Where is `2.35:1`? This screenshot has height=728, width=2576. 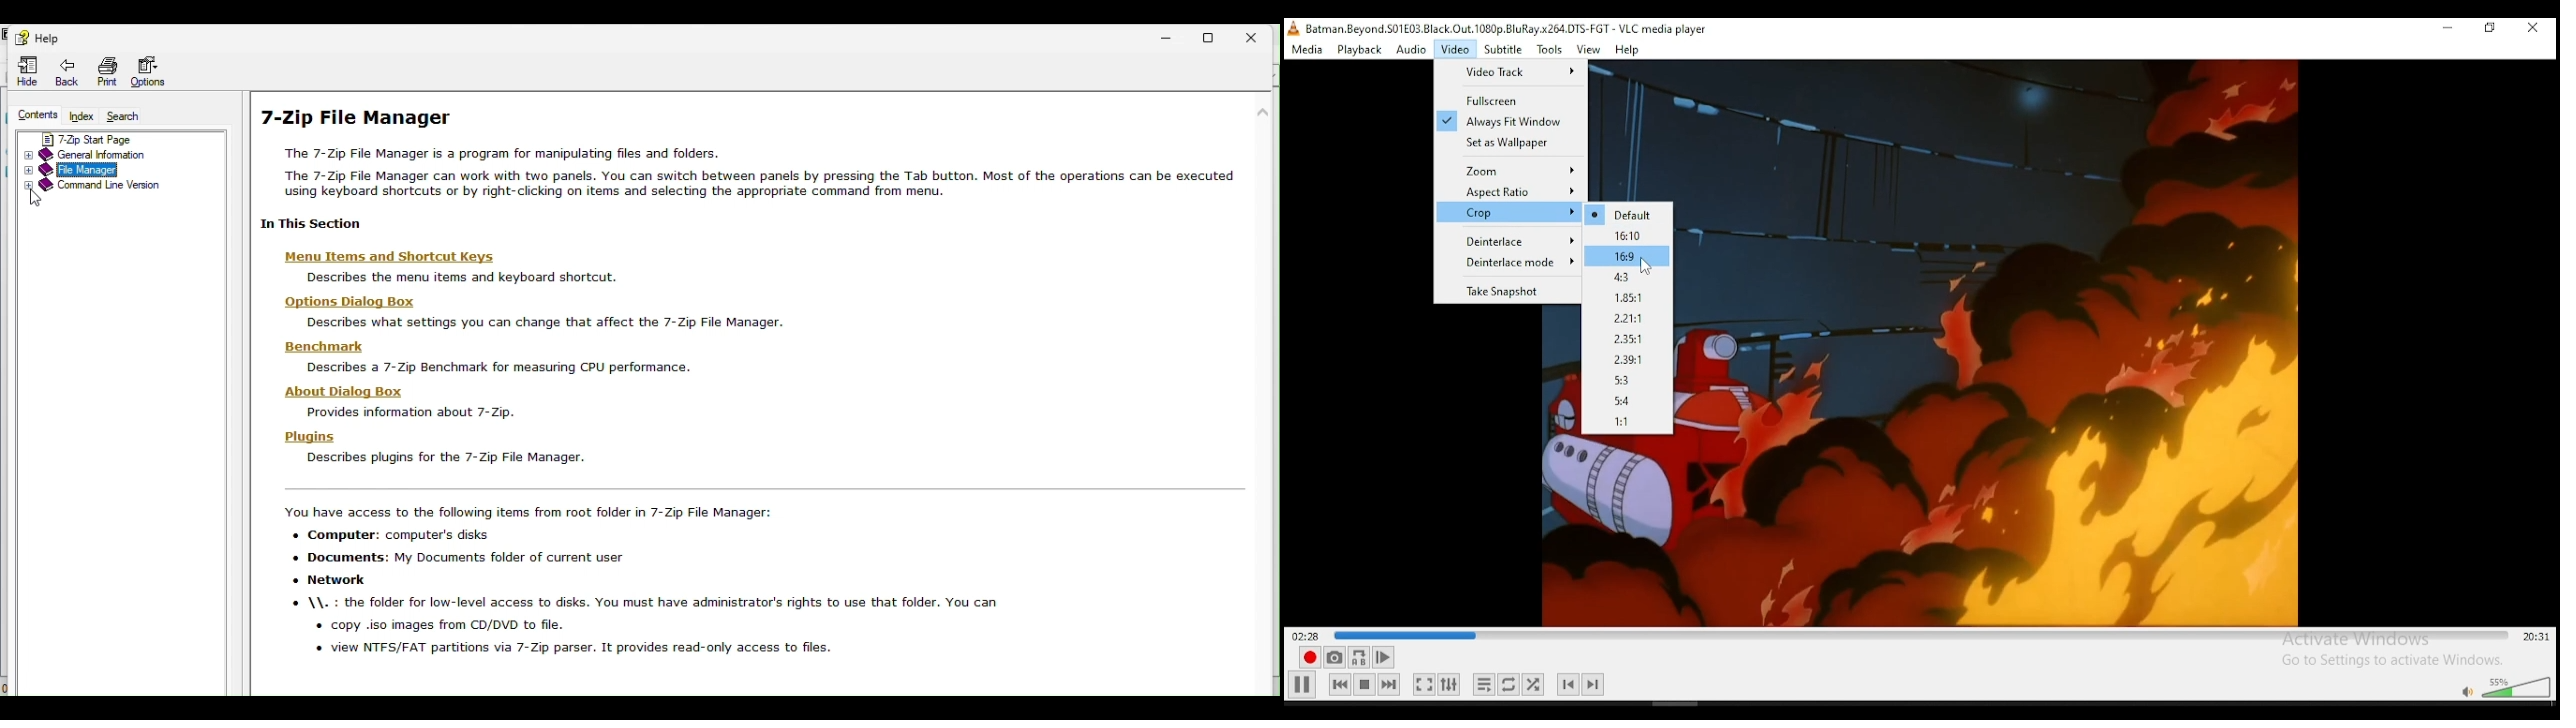 2.35:1 is located at coordinates (1626, 337).